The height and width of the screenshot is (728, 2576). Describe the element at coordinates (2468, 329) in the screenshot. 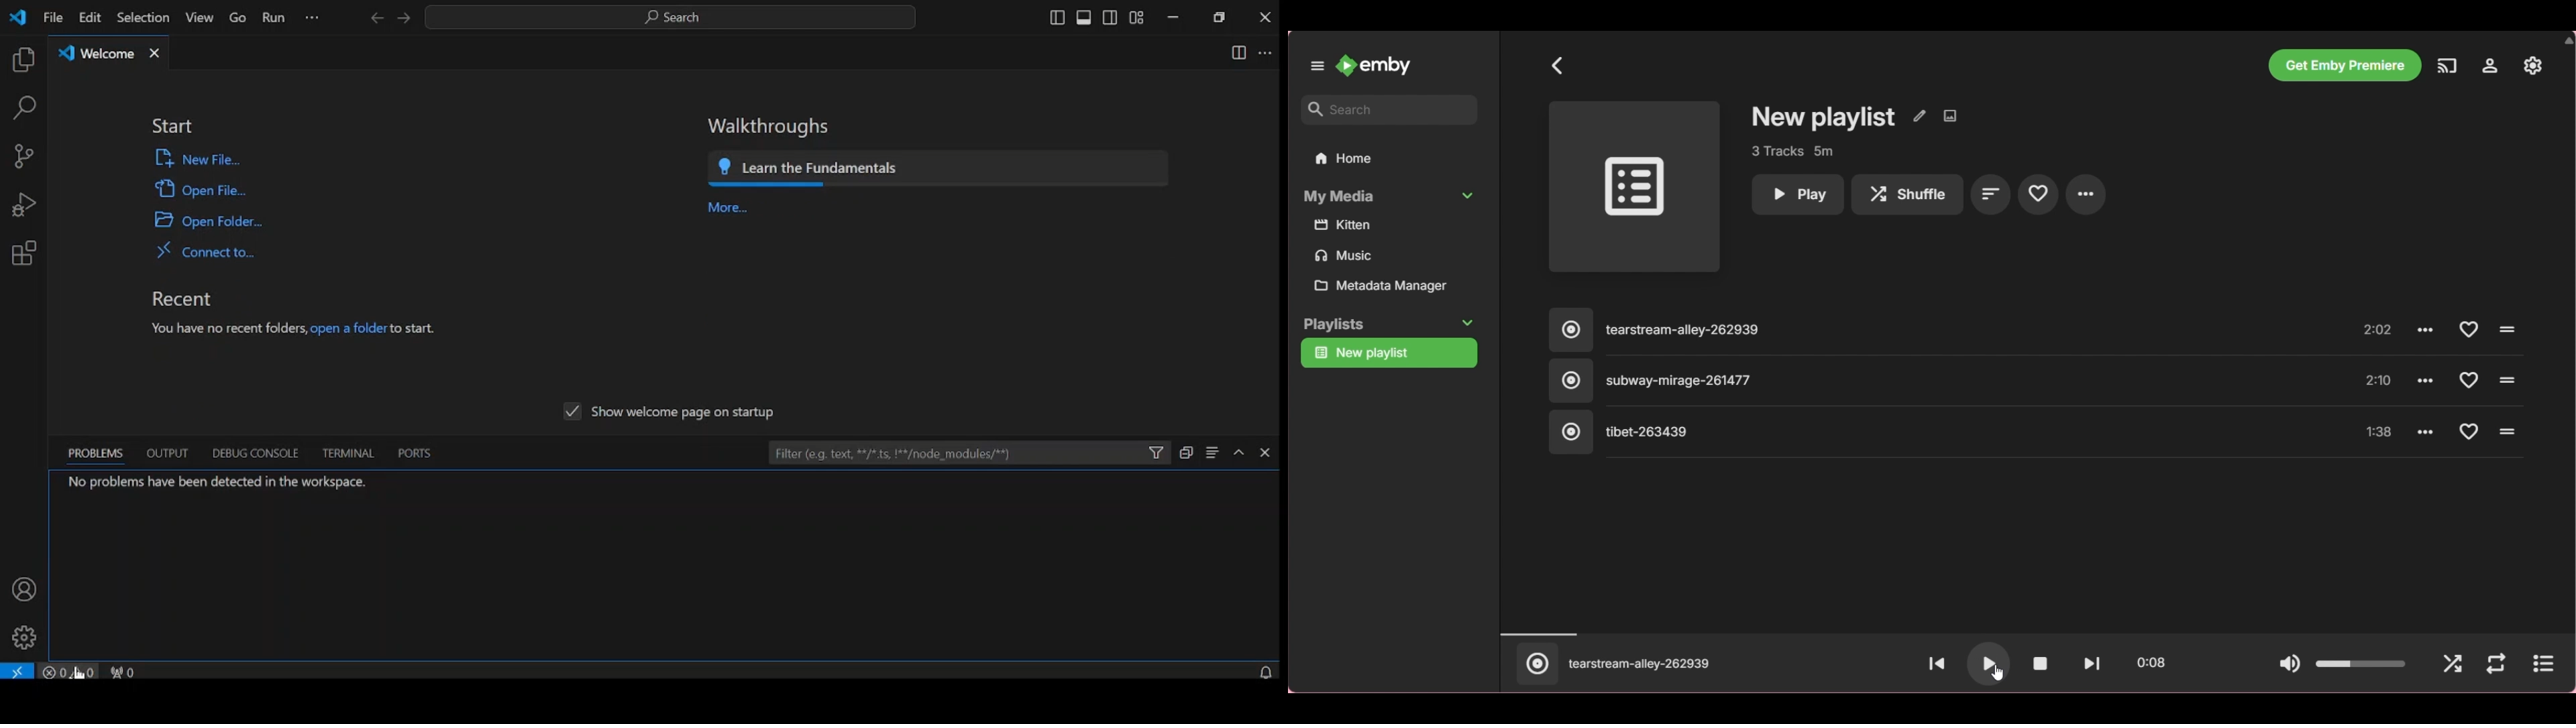

I see `Add respective song to favorites` at that location.